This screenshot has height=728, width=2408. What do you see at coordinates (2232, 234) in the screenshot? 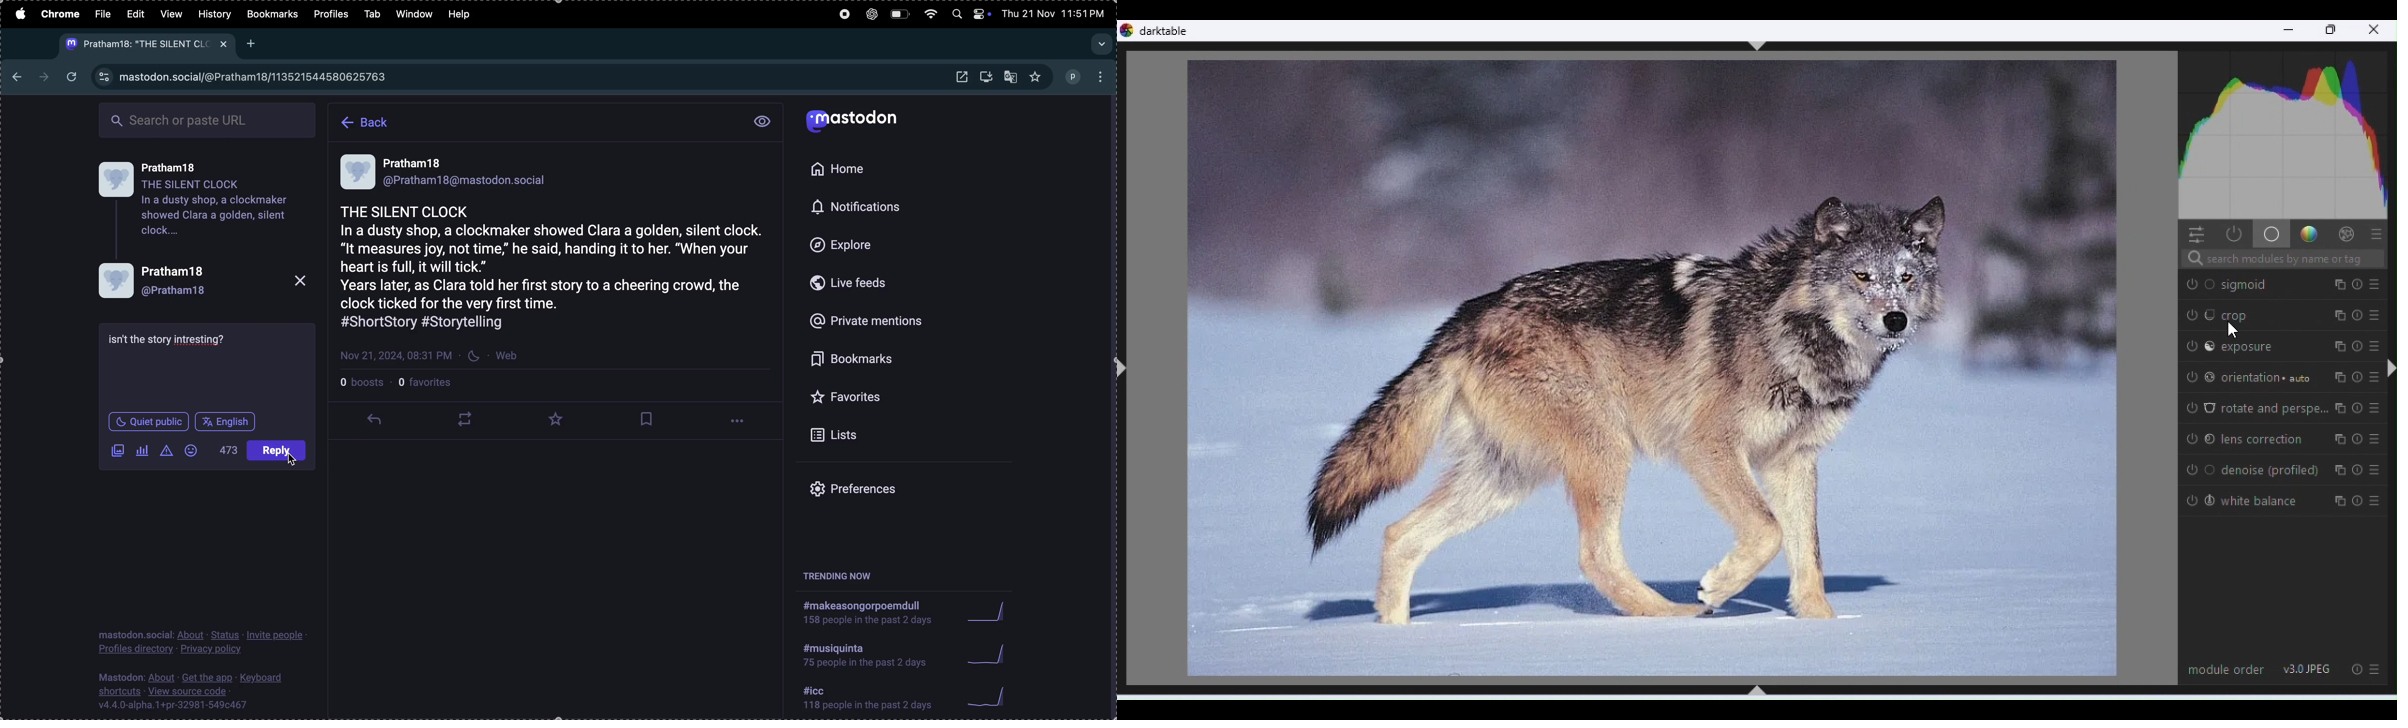
I see `Show active modules only` at bounding box center [2232, 234].